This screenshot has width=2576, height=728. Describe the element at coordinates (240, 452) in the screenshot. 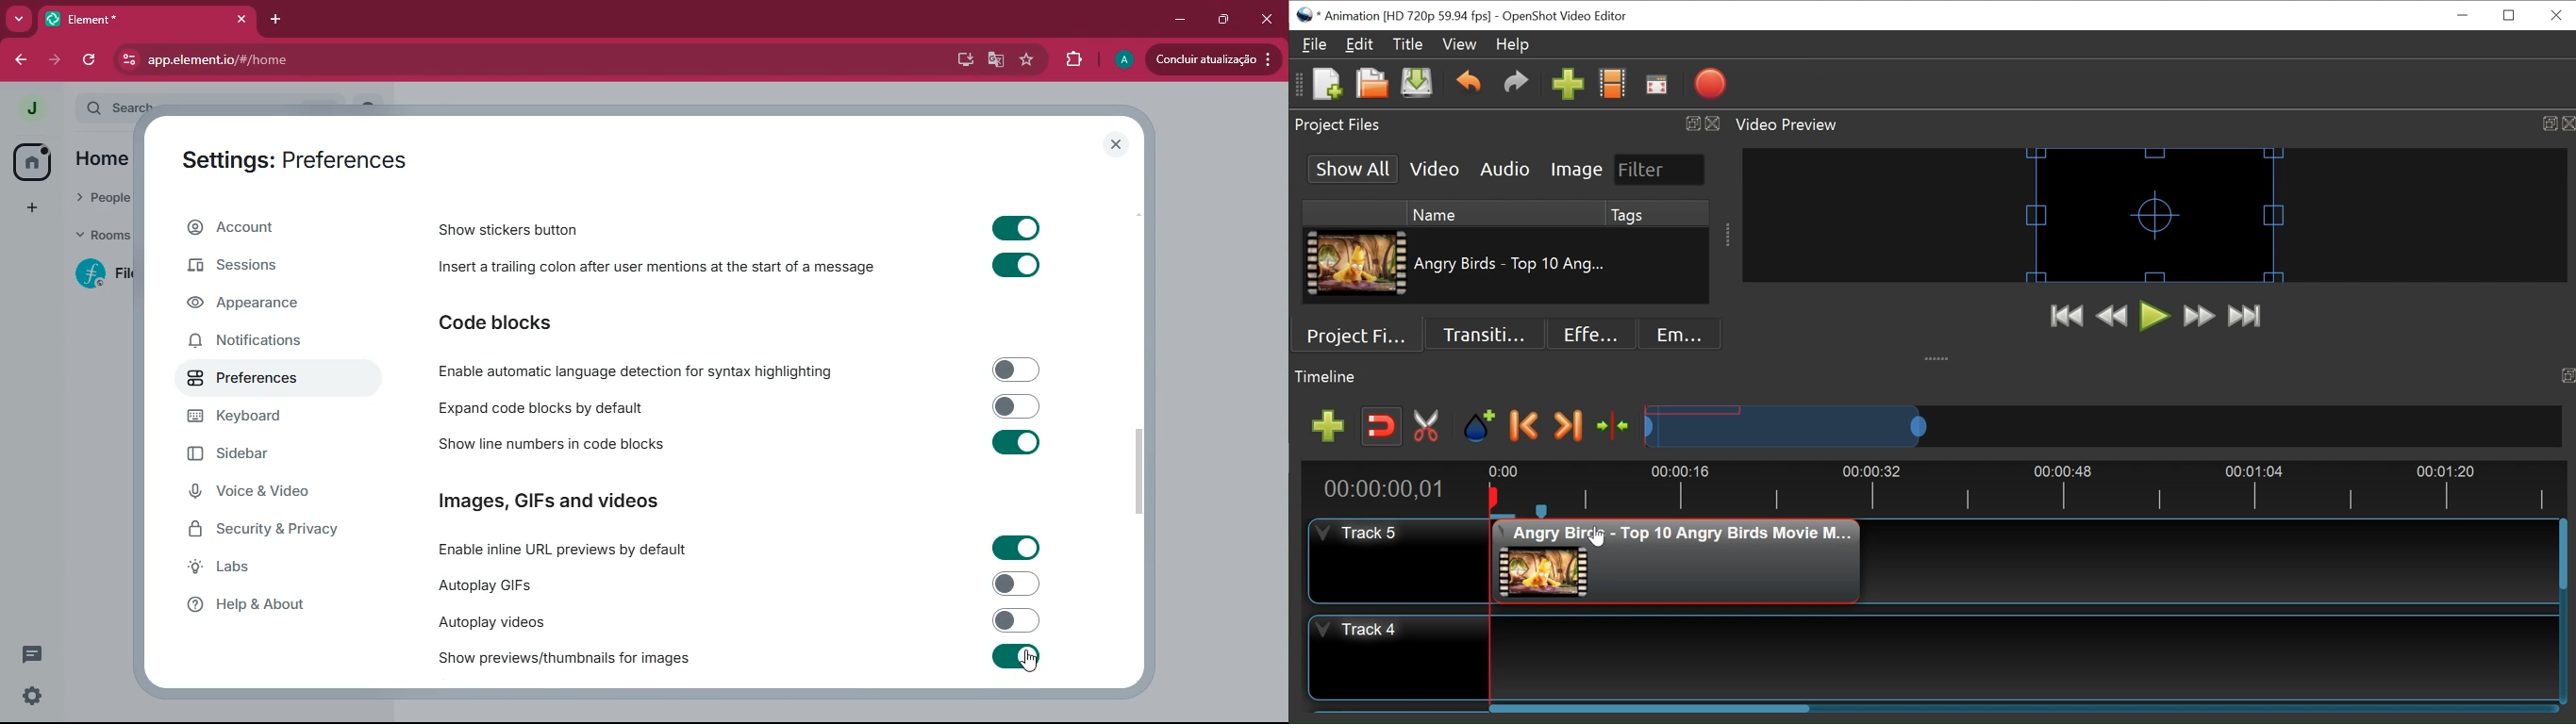

I see `Sidebar` at that location.